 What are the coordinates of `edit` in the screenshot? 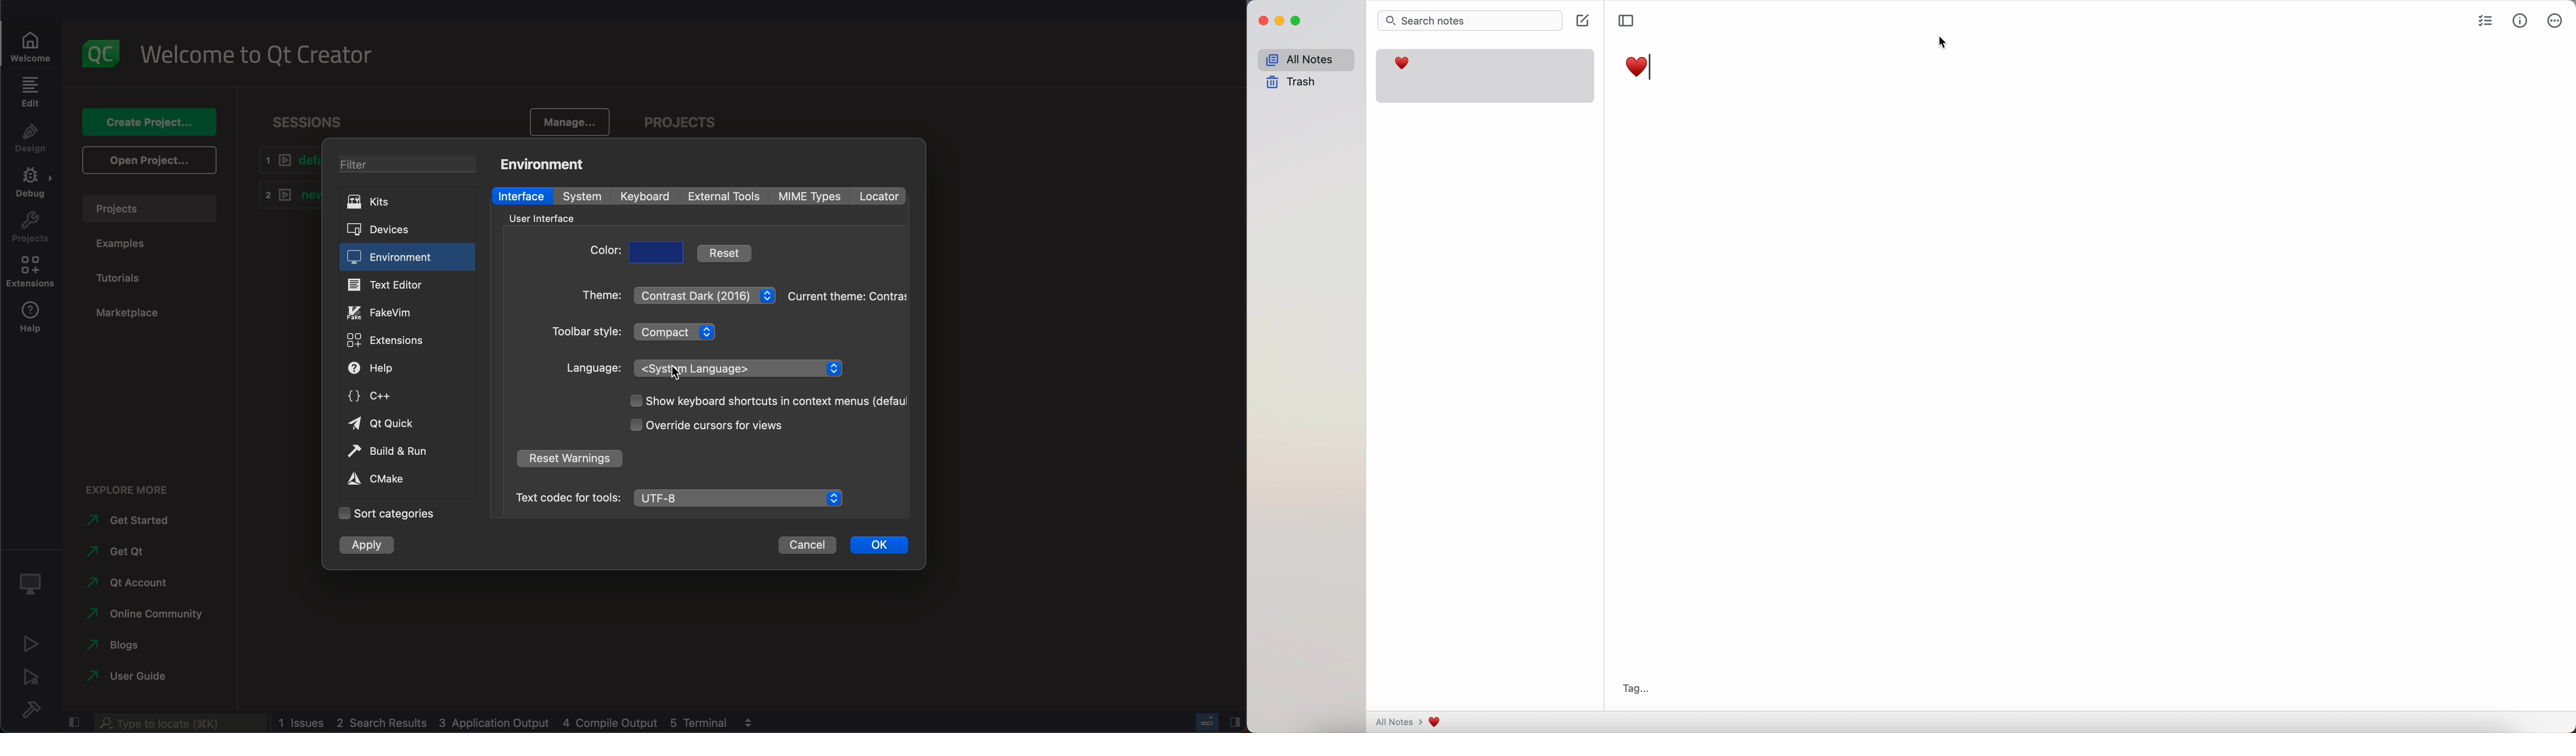 It's located at (29, 91).